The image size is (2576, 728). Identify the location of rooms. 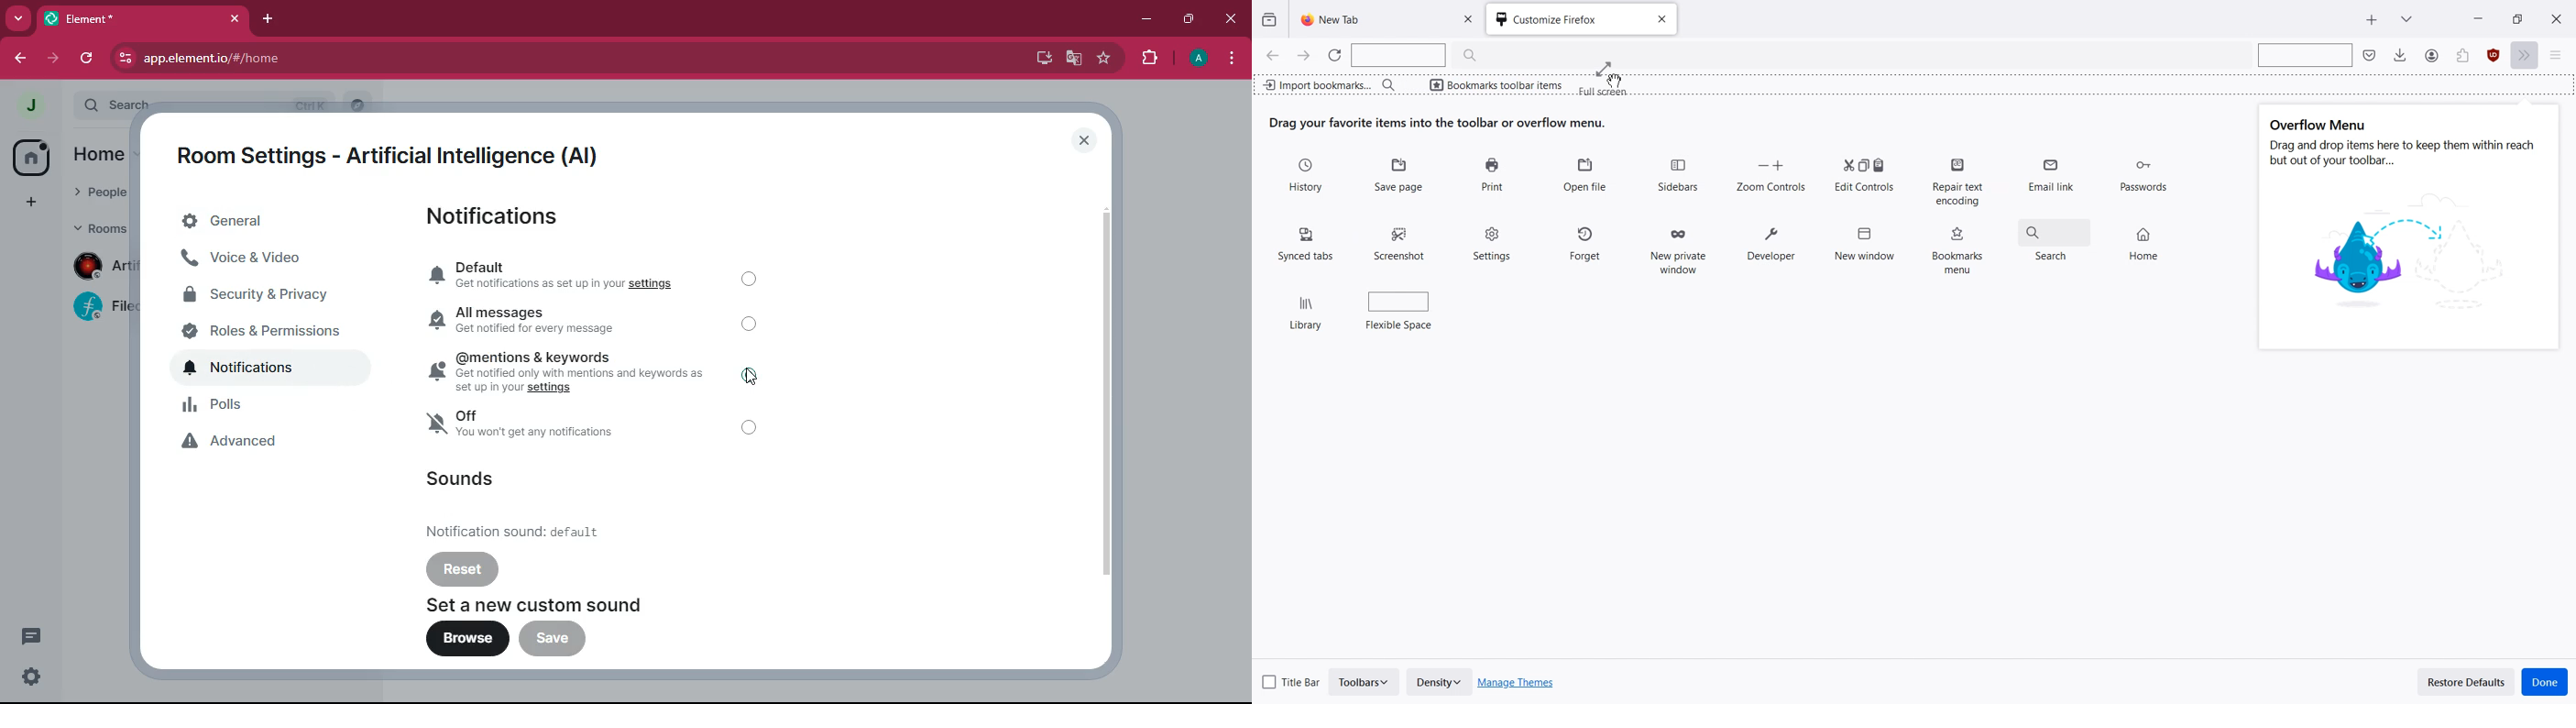
(99, 227).